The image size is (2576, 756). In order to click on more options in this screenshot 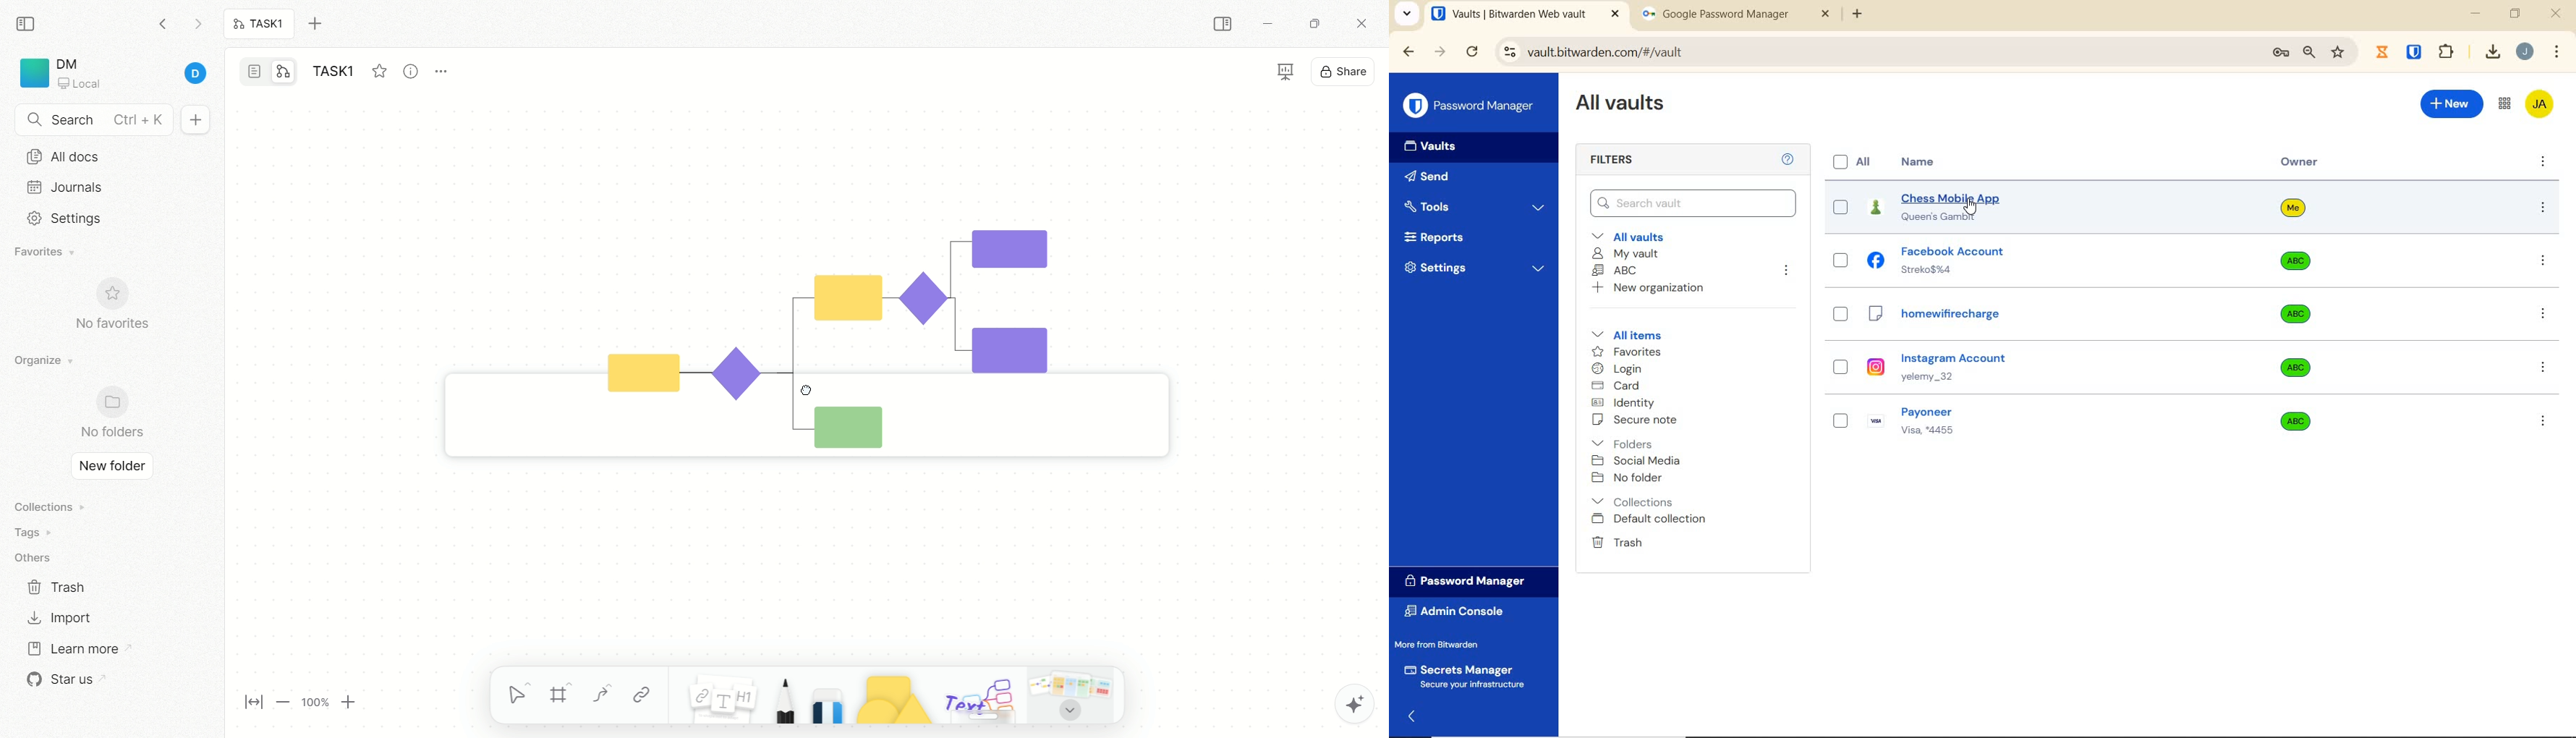, I will do `click(2547, 370)`.